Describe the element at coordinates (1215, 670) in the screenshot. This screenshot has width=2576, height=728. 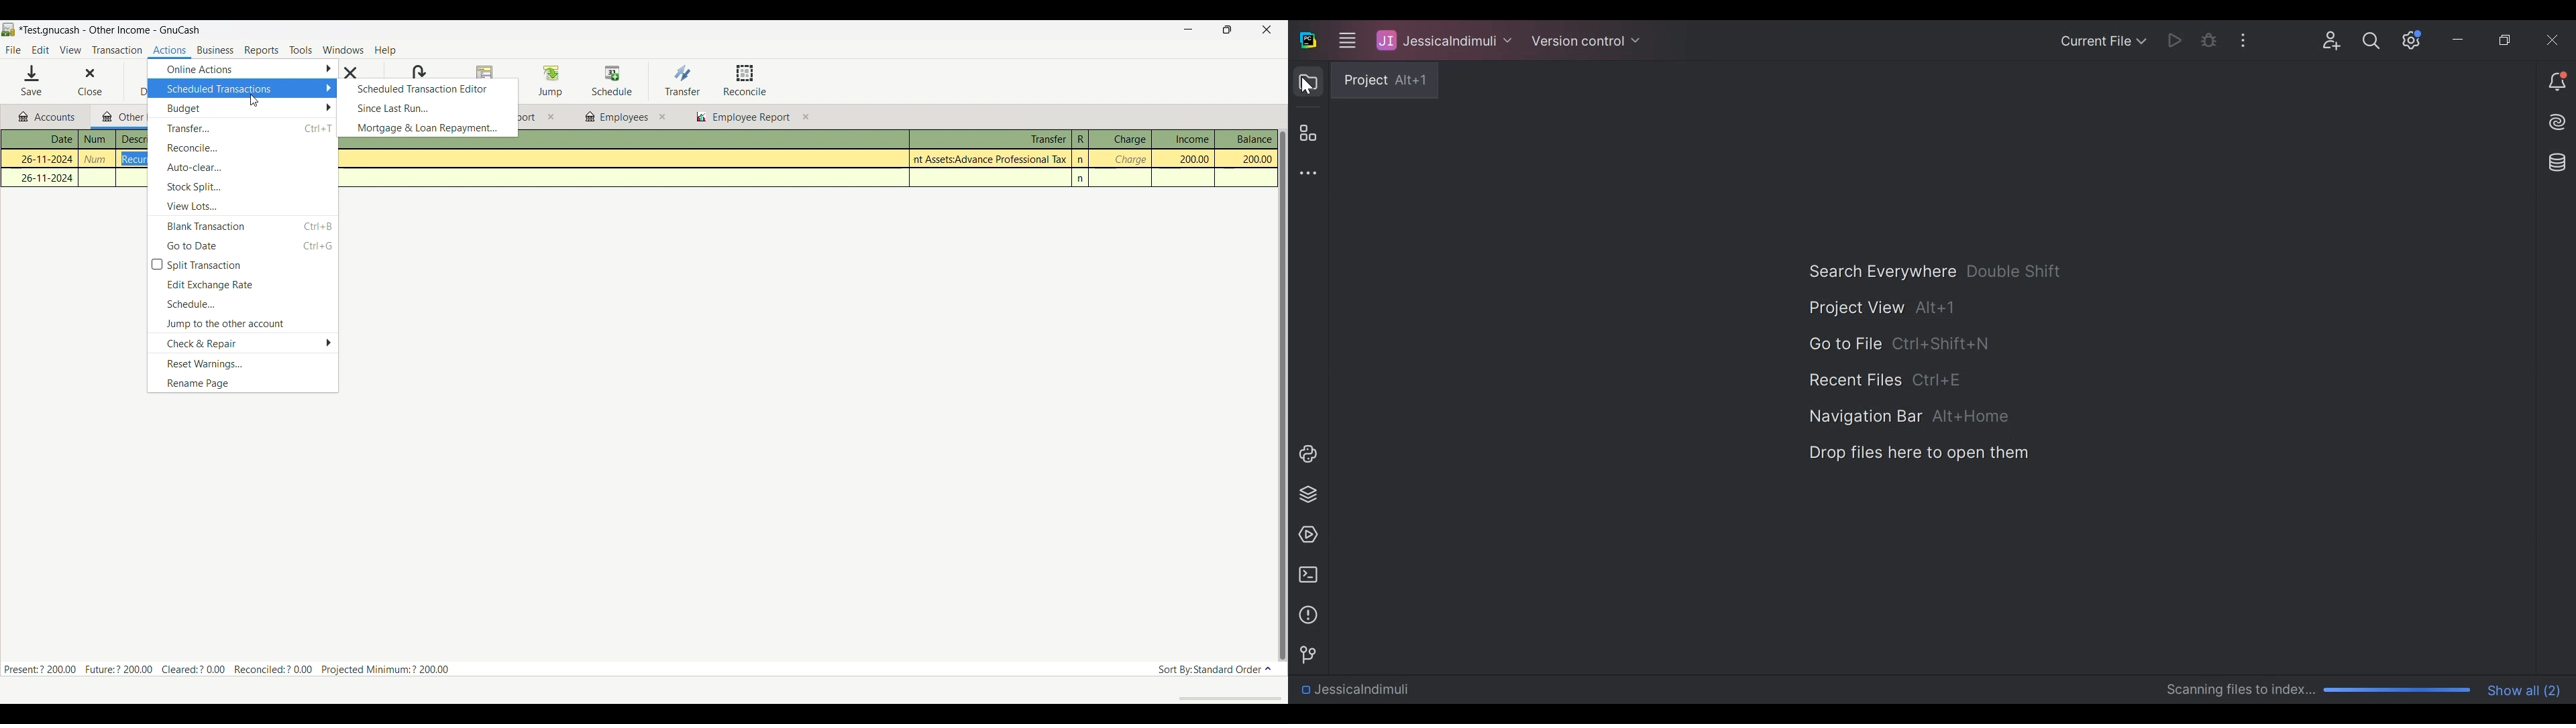
I see `Sort order options` at that location.